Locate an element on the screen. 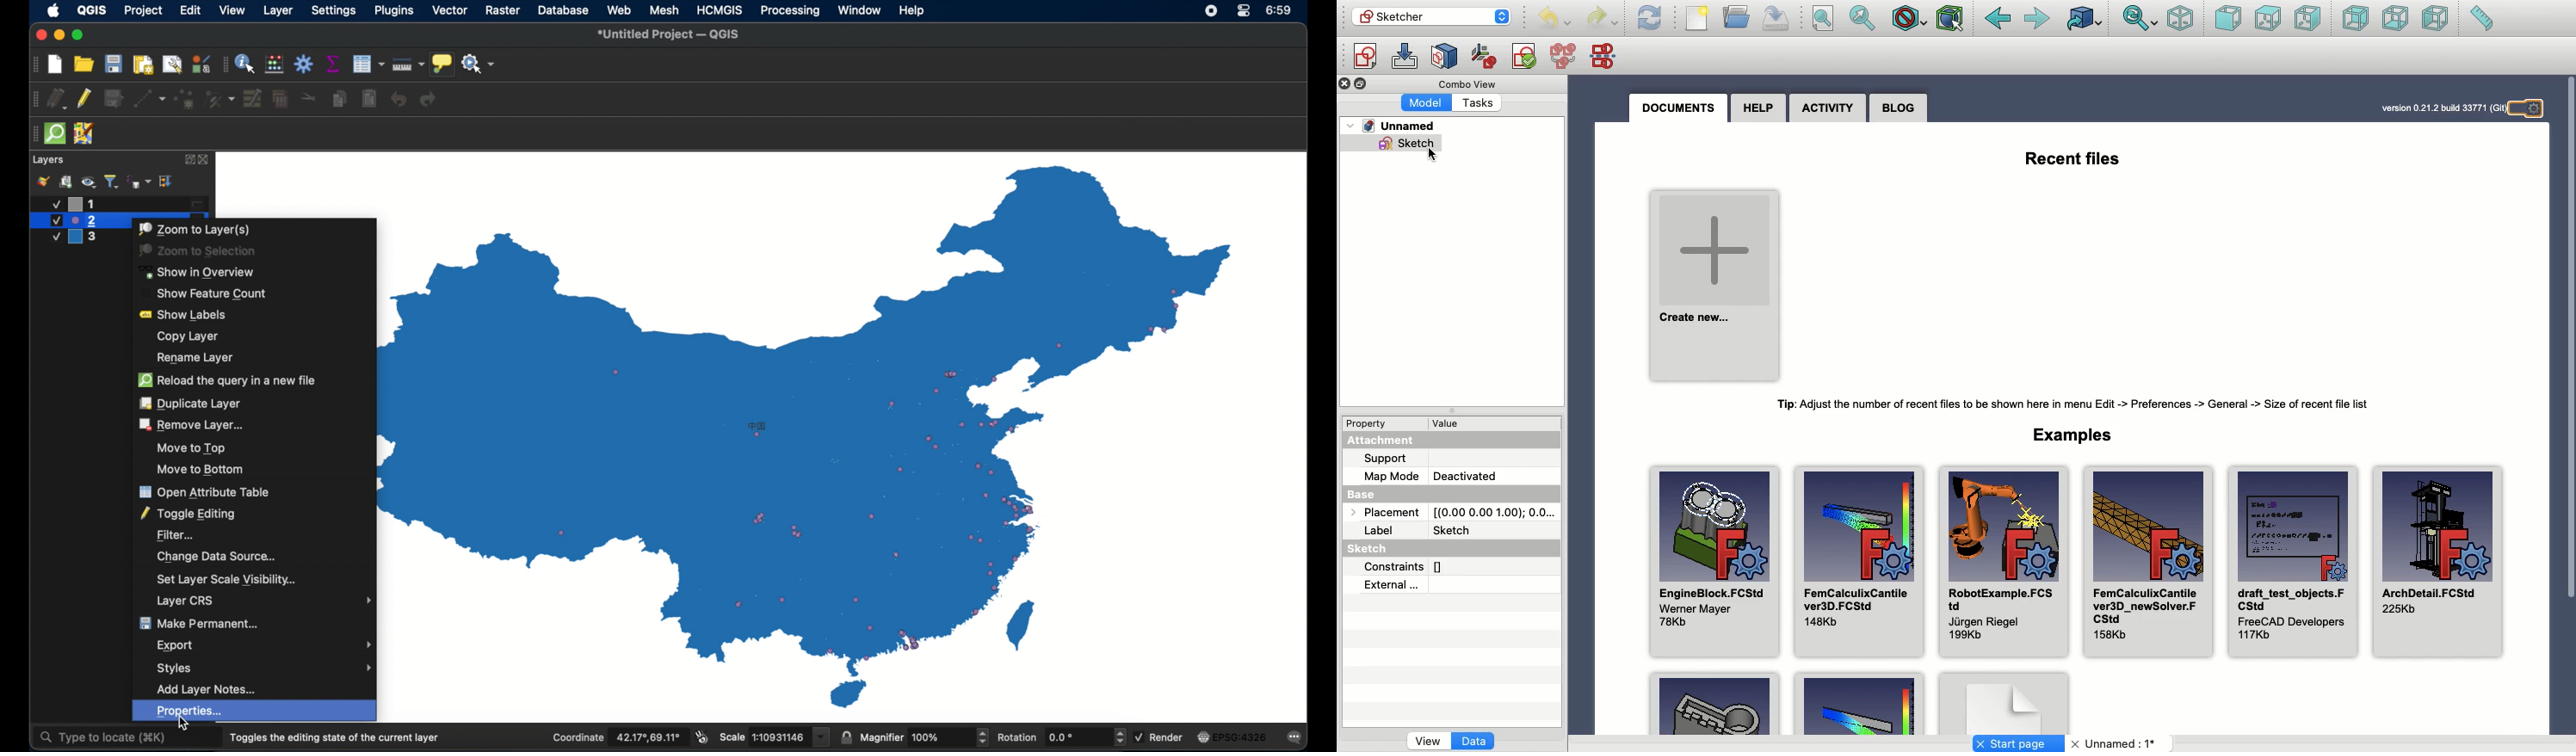 This screenshot has height=756, width=2576. Fit all is located at coordinates (1822, 19).